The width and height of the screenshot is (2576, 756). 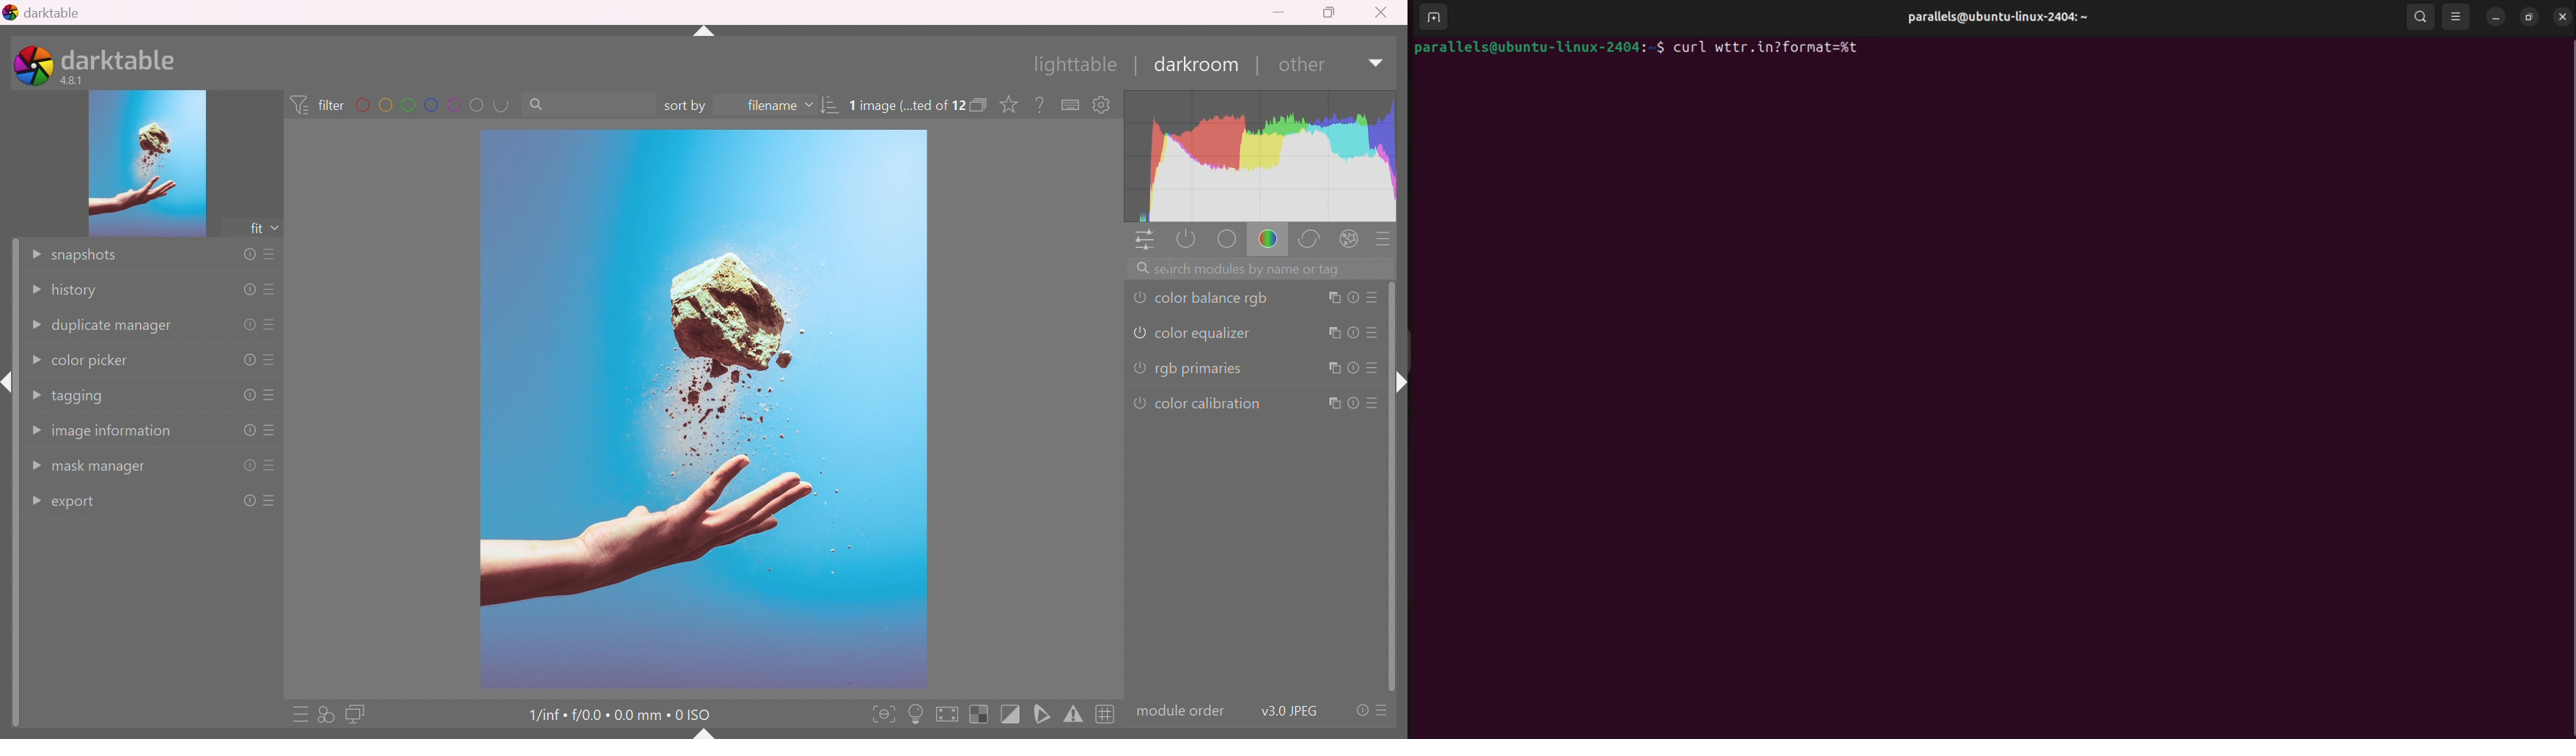 I want to click on fit, so click(x=253, y=229).